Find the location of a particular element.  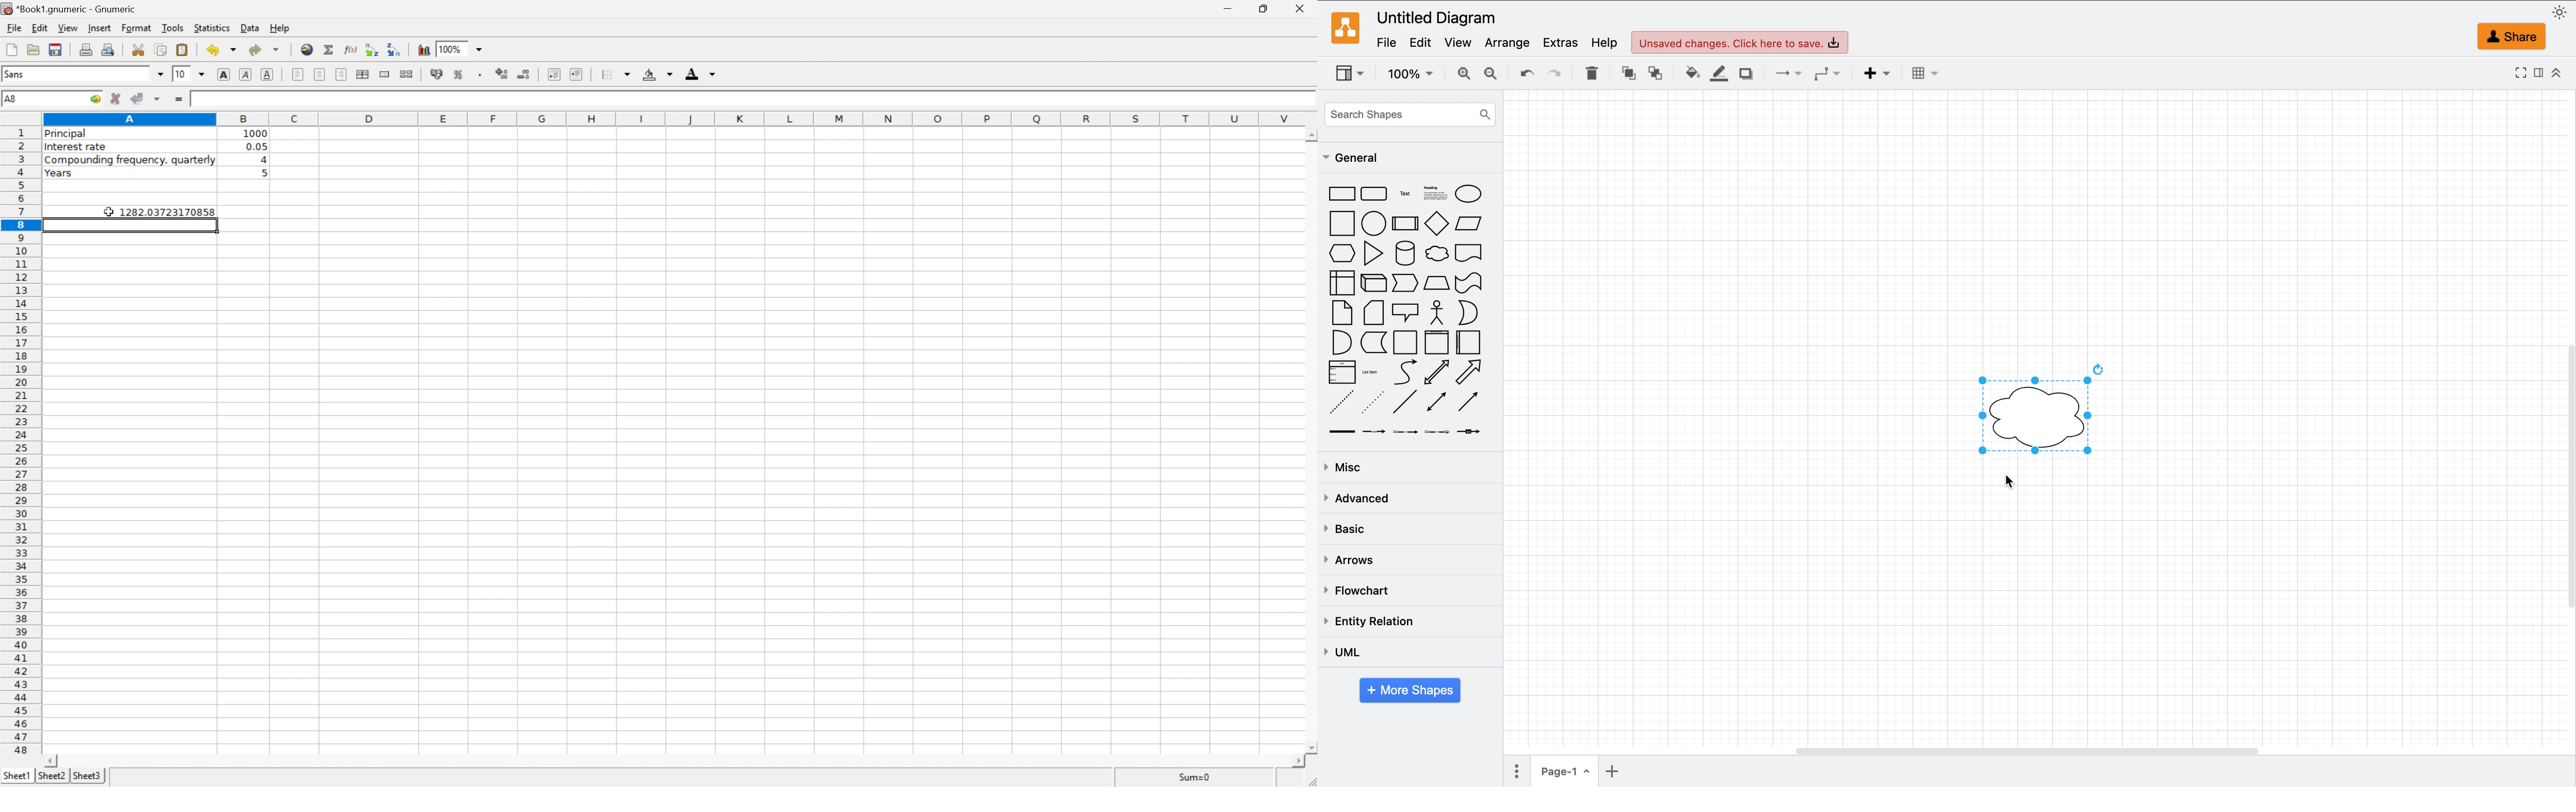

note is located at coordinates (1343, 313).